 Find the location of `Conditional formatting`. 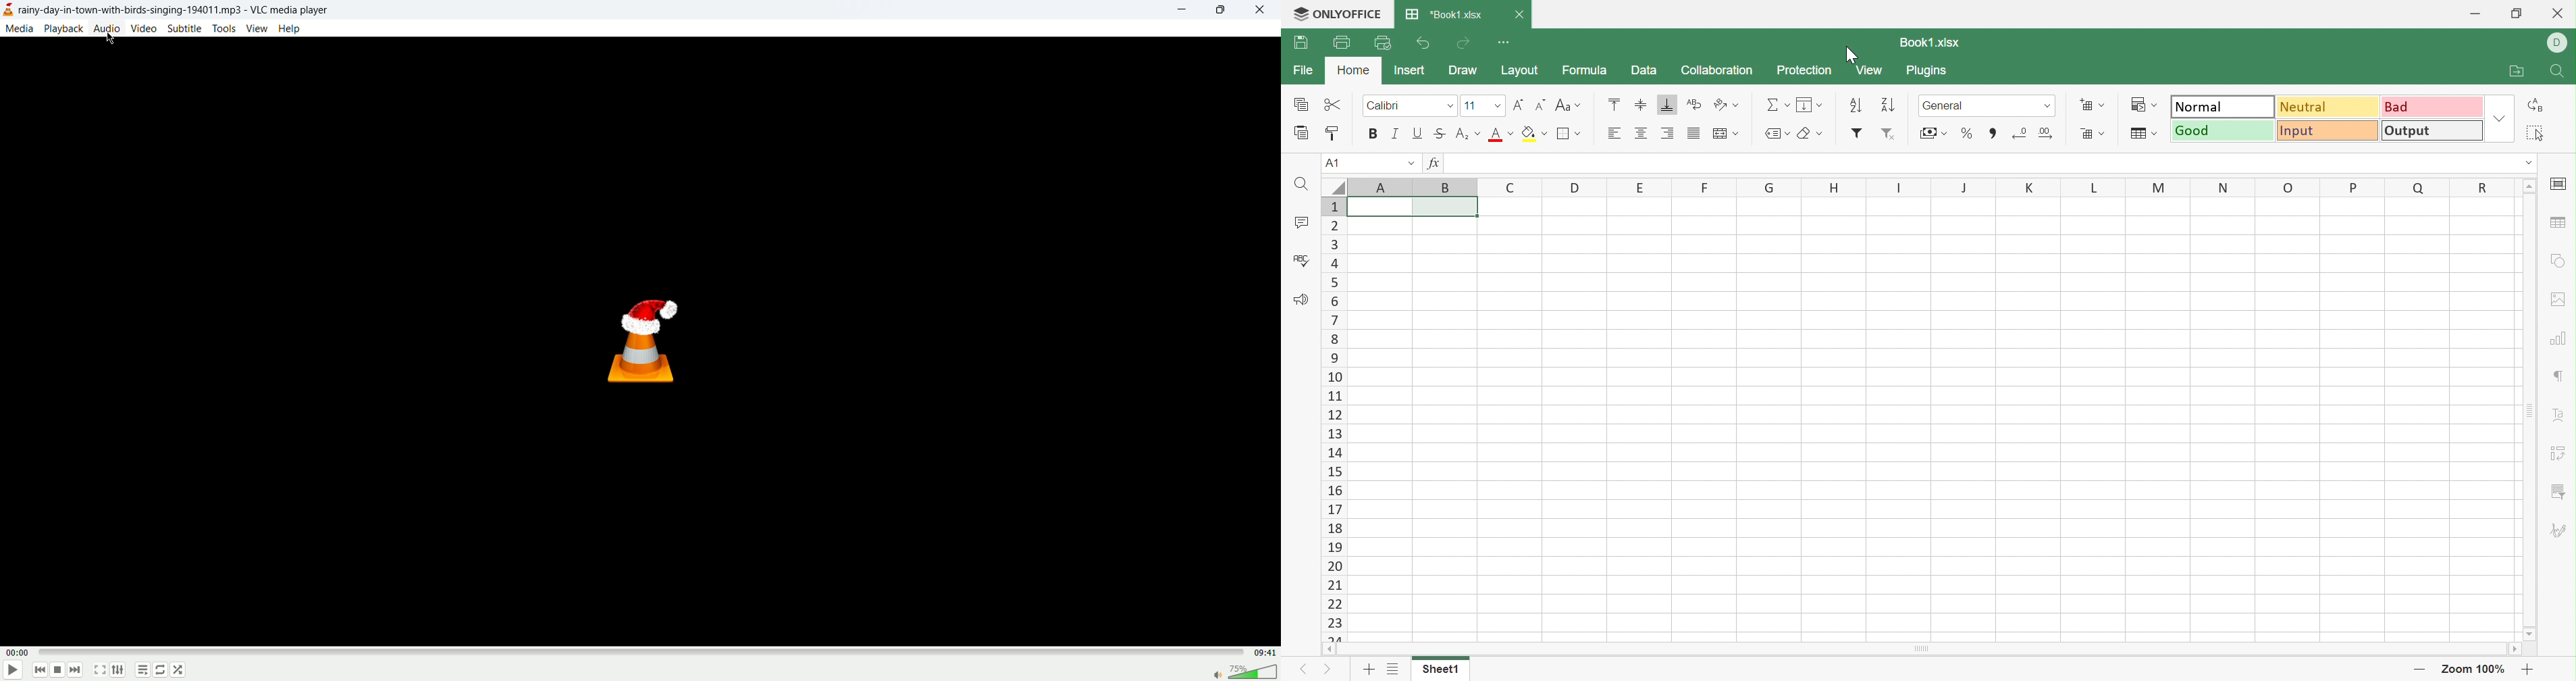

Conditional formatting is located at coordinates (2143, 105).